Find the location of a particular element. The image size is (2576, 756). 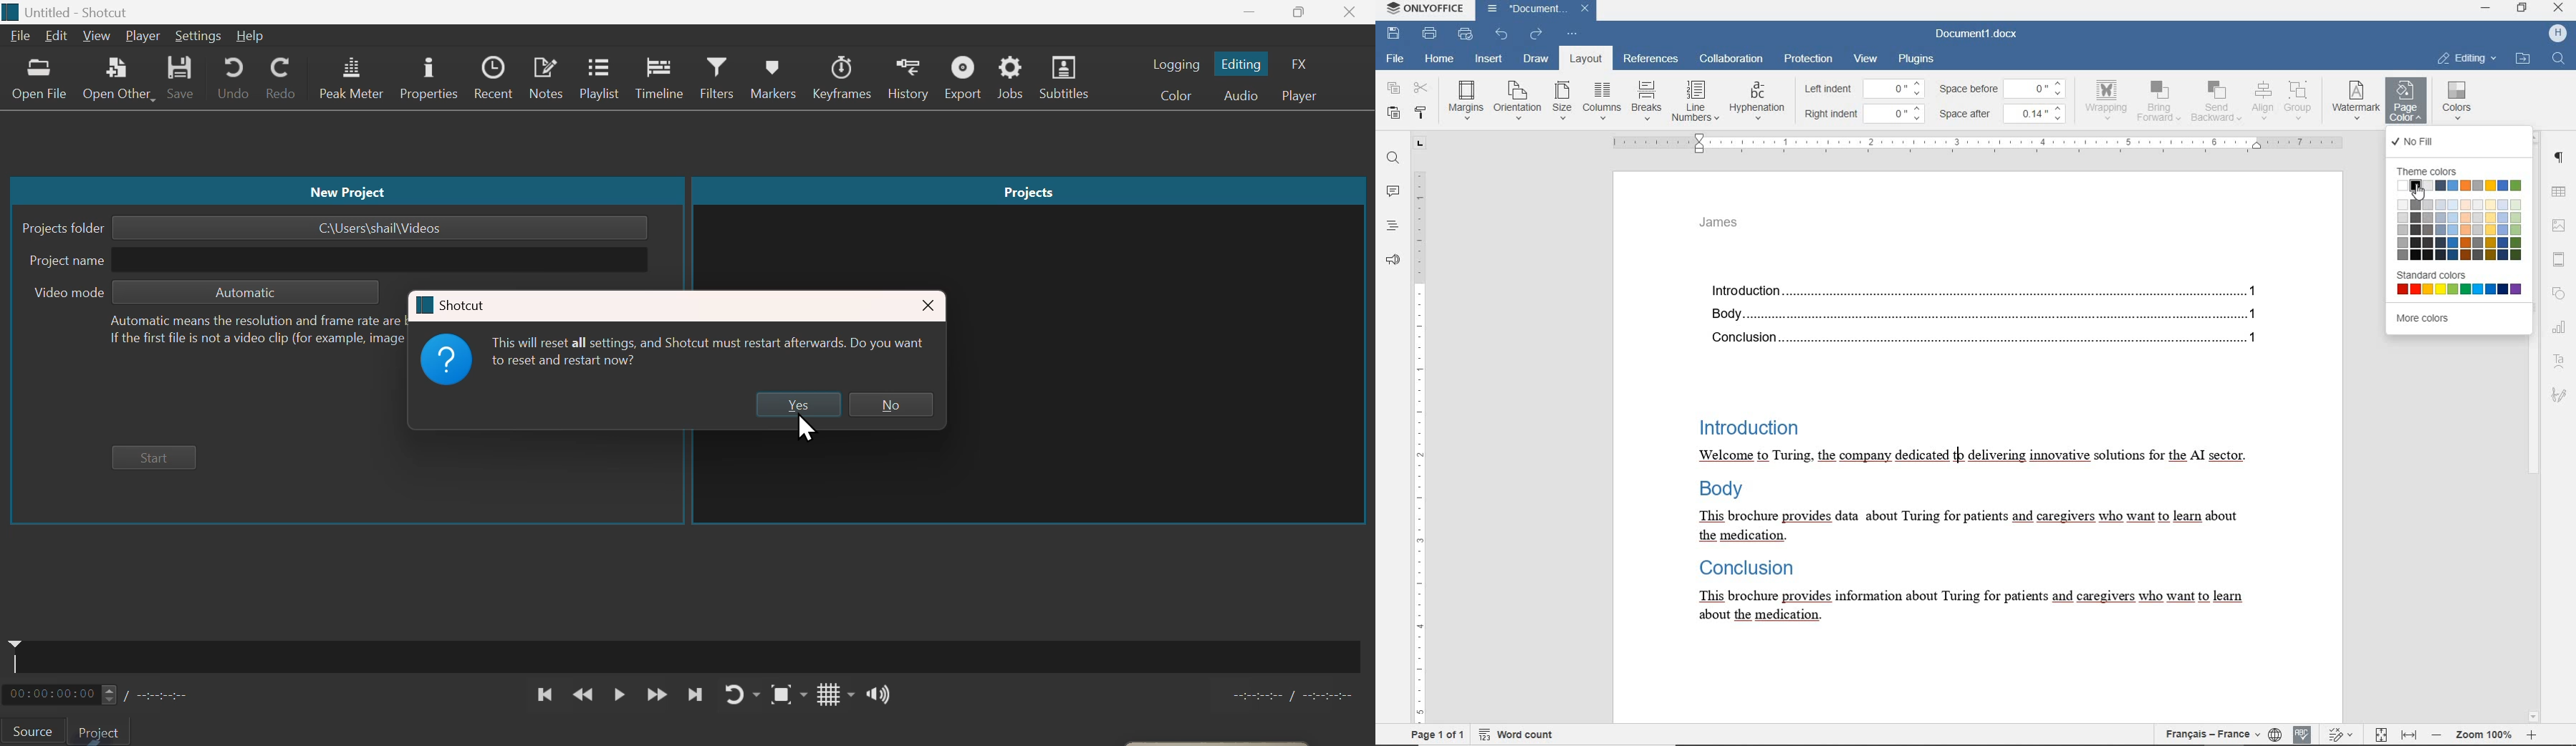

layout is located at coordinates (1588, 57).